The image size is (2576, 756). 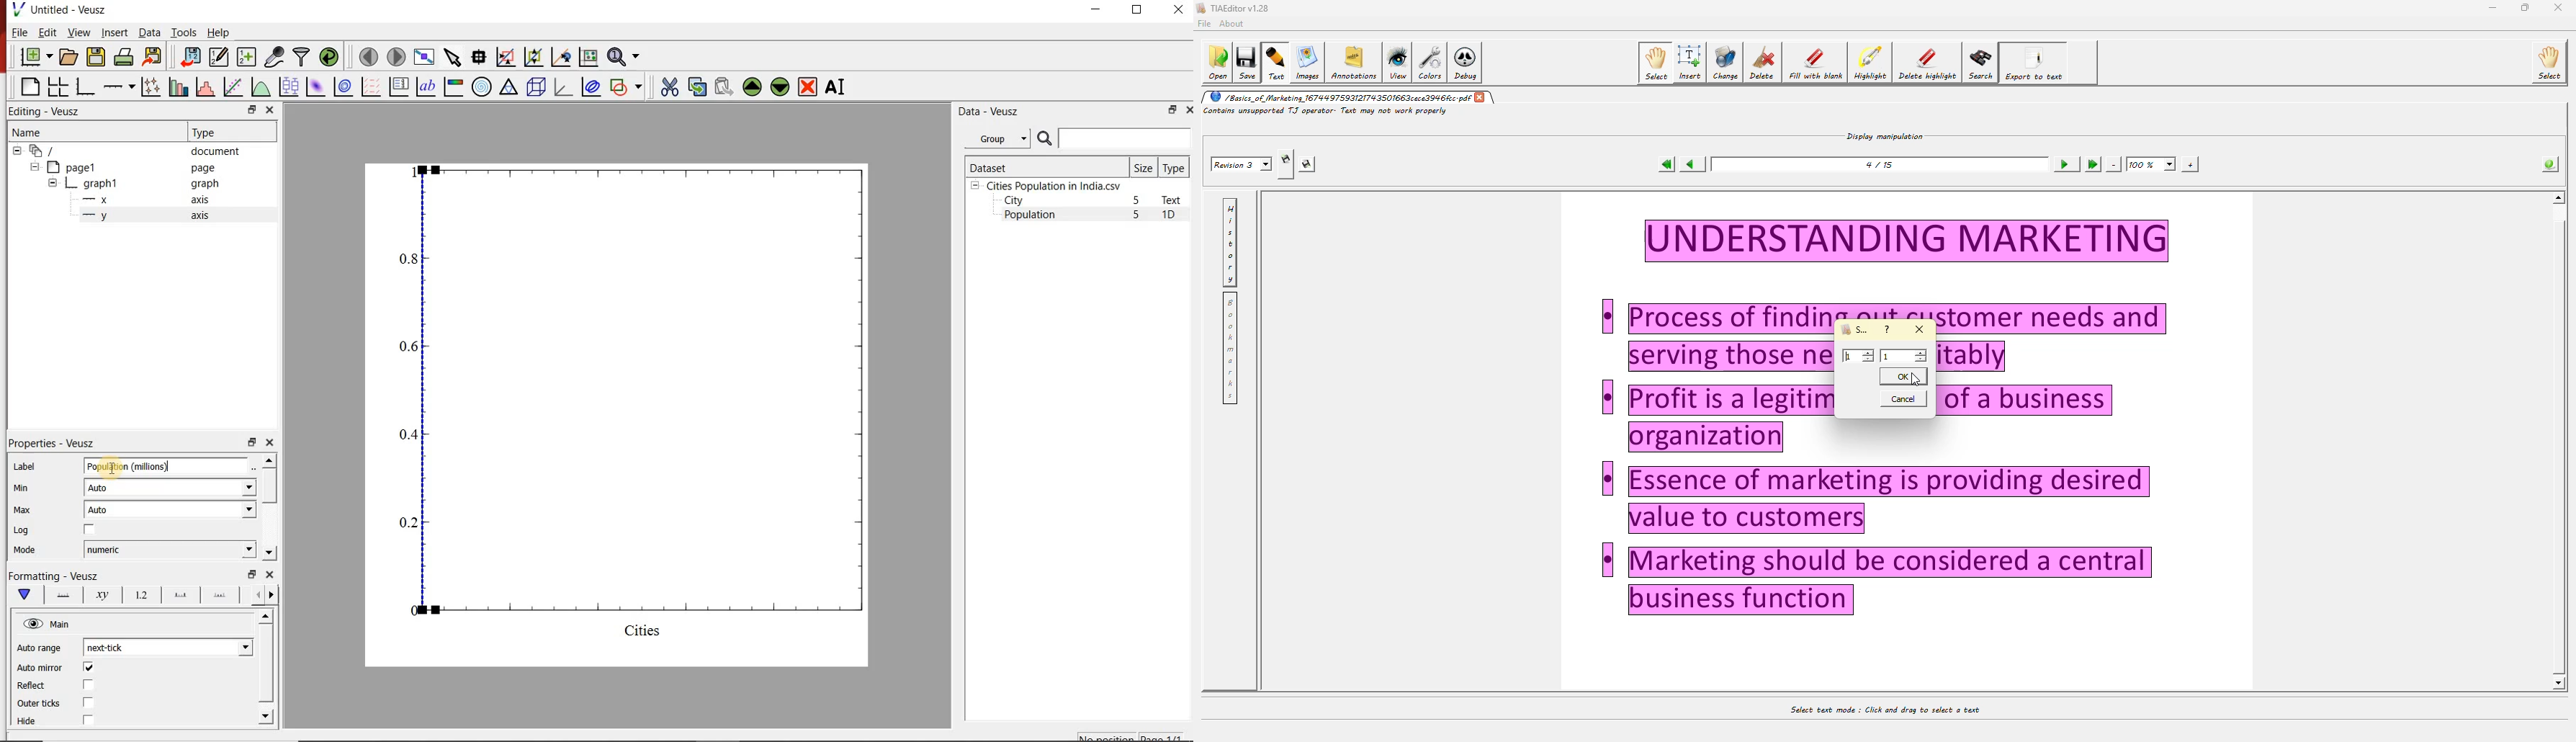 What do you see at coordinates (1138, 215) in the screenshot?
I see `5` at bounding box center [1138, 215].